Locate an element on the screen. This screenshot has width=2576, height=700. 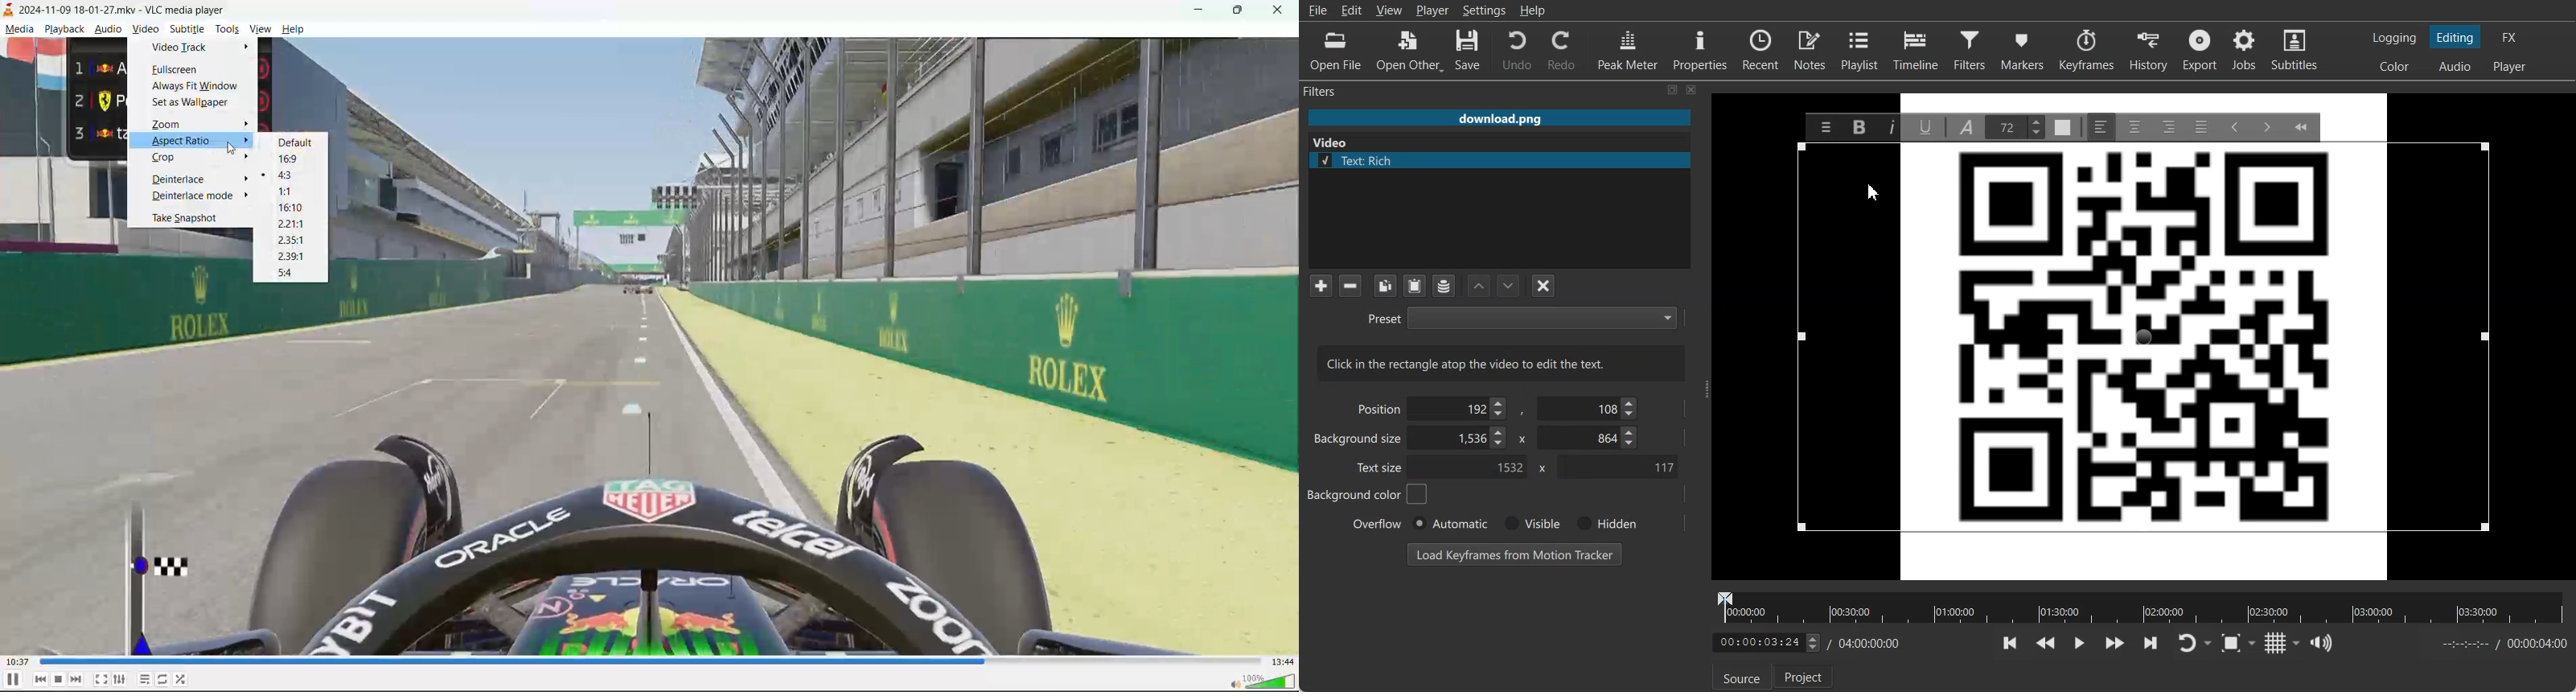
Right is located at coordinates (2168, 126).